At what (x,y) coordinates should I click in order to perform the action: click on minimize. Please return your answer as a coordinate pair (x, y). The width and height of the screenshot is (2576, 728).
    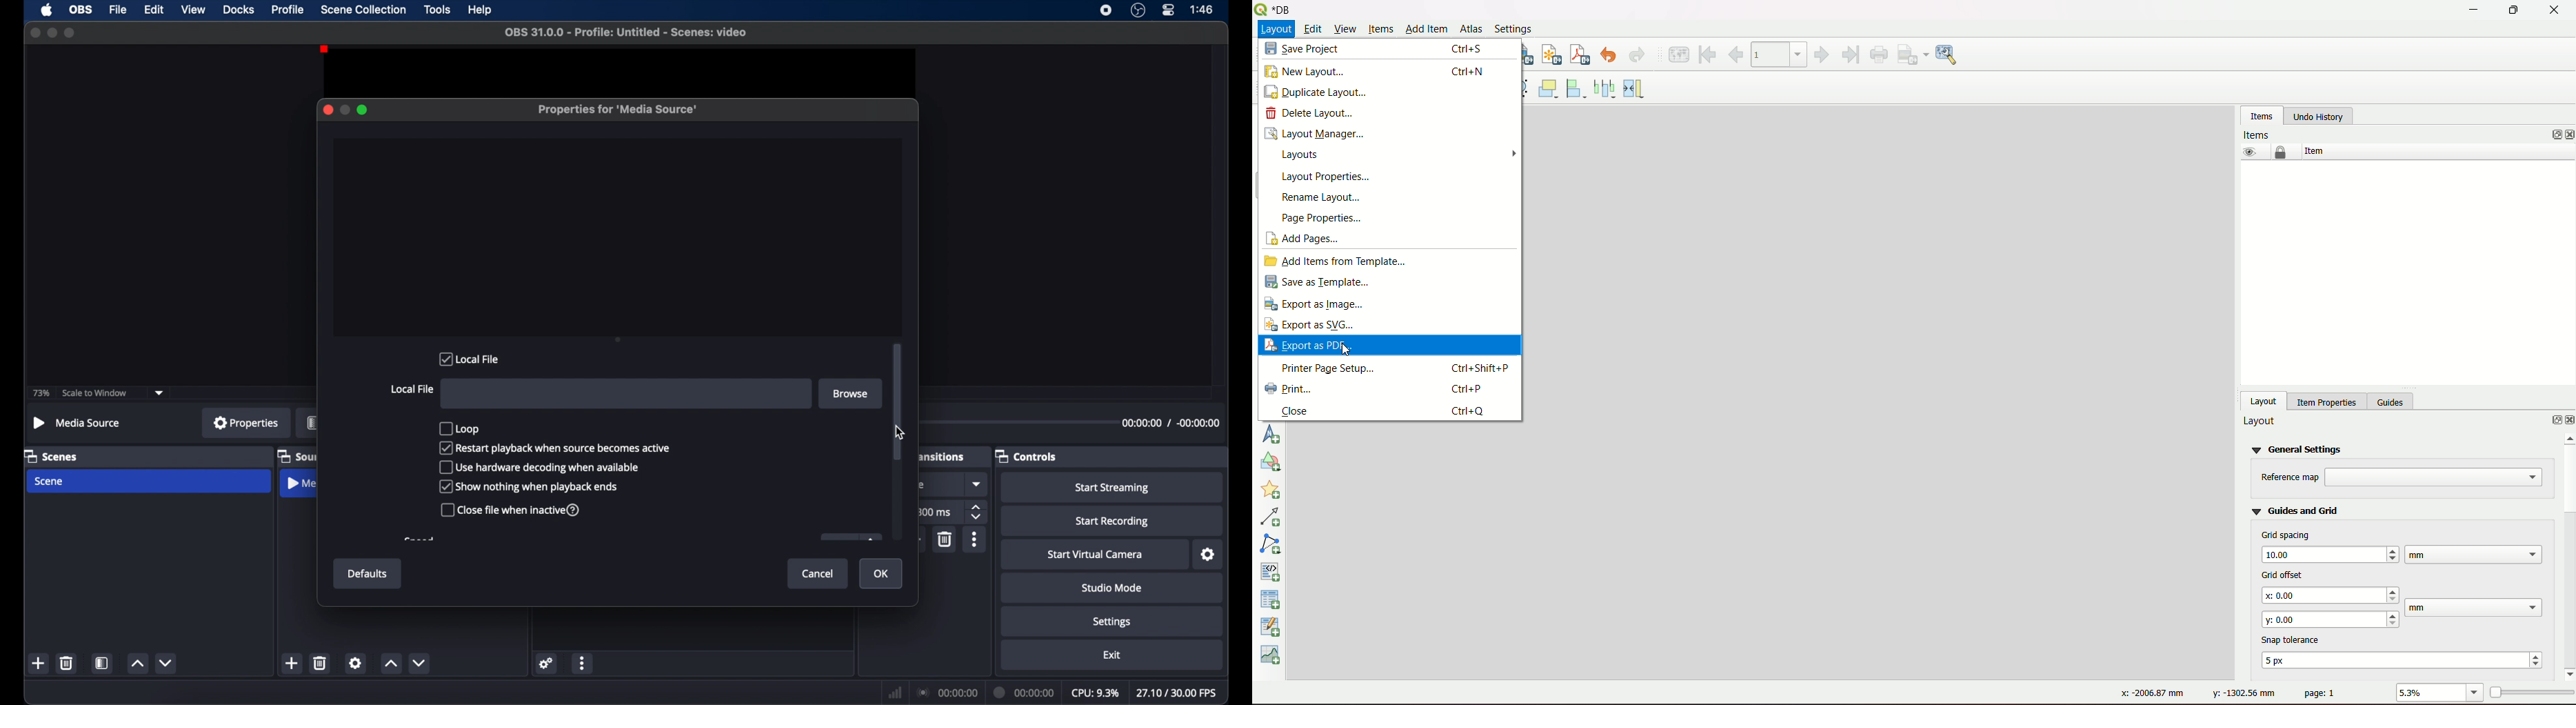
    Looking at the image, I should click on (344, 110).